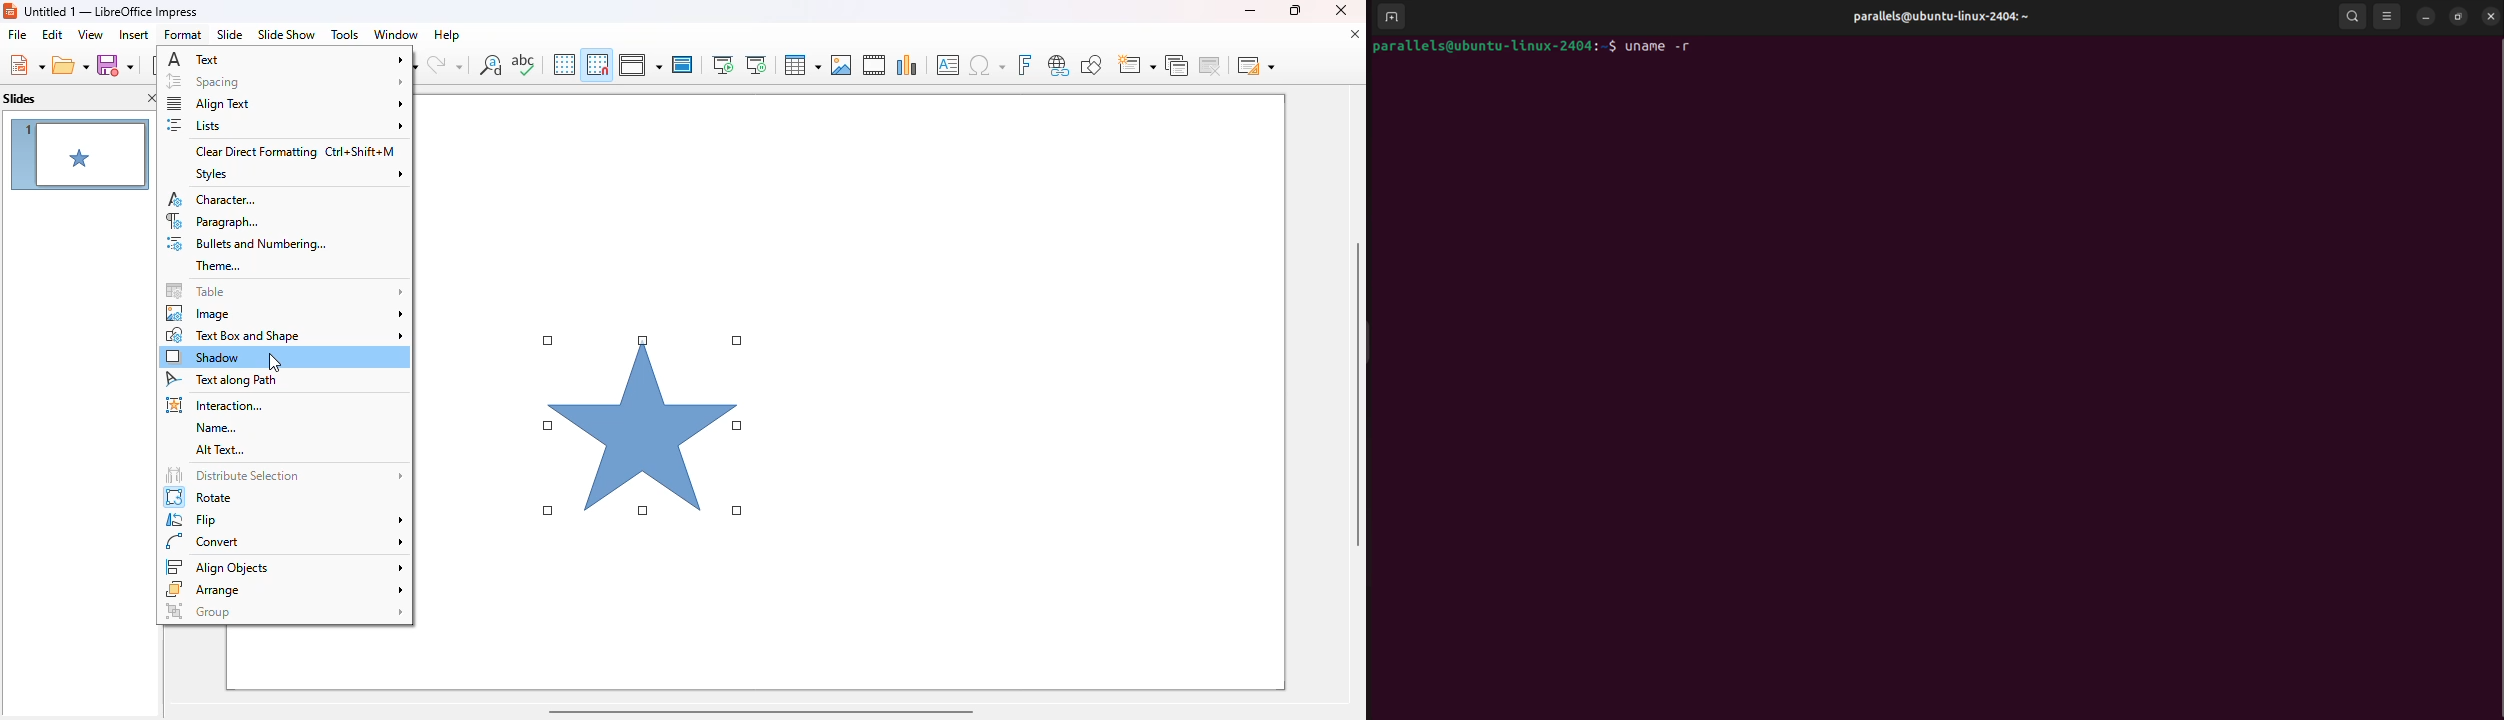 The height and width of the screenshot is (728, 2520). I want to click on format, so click(183, 34).